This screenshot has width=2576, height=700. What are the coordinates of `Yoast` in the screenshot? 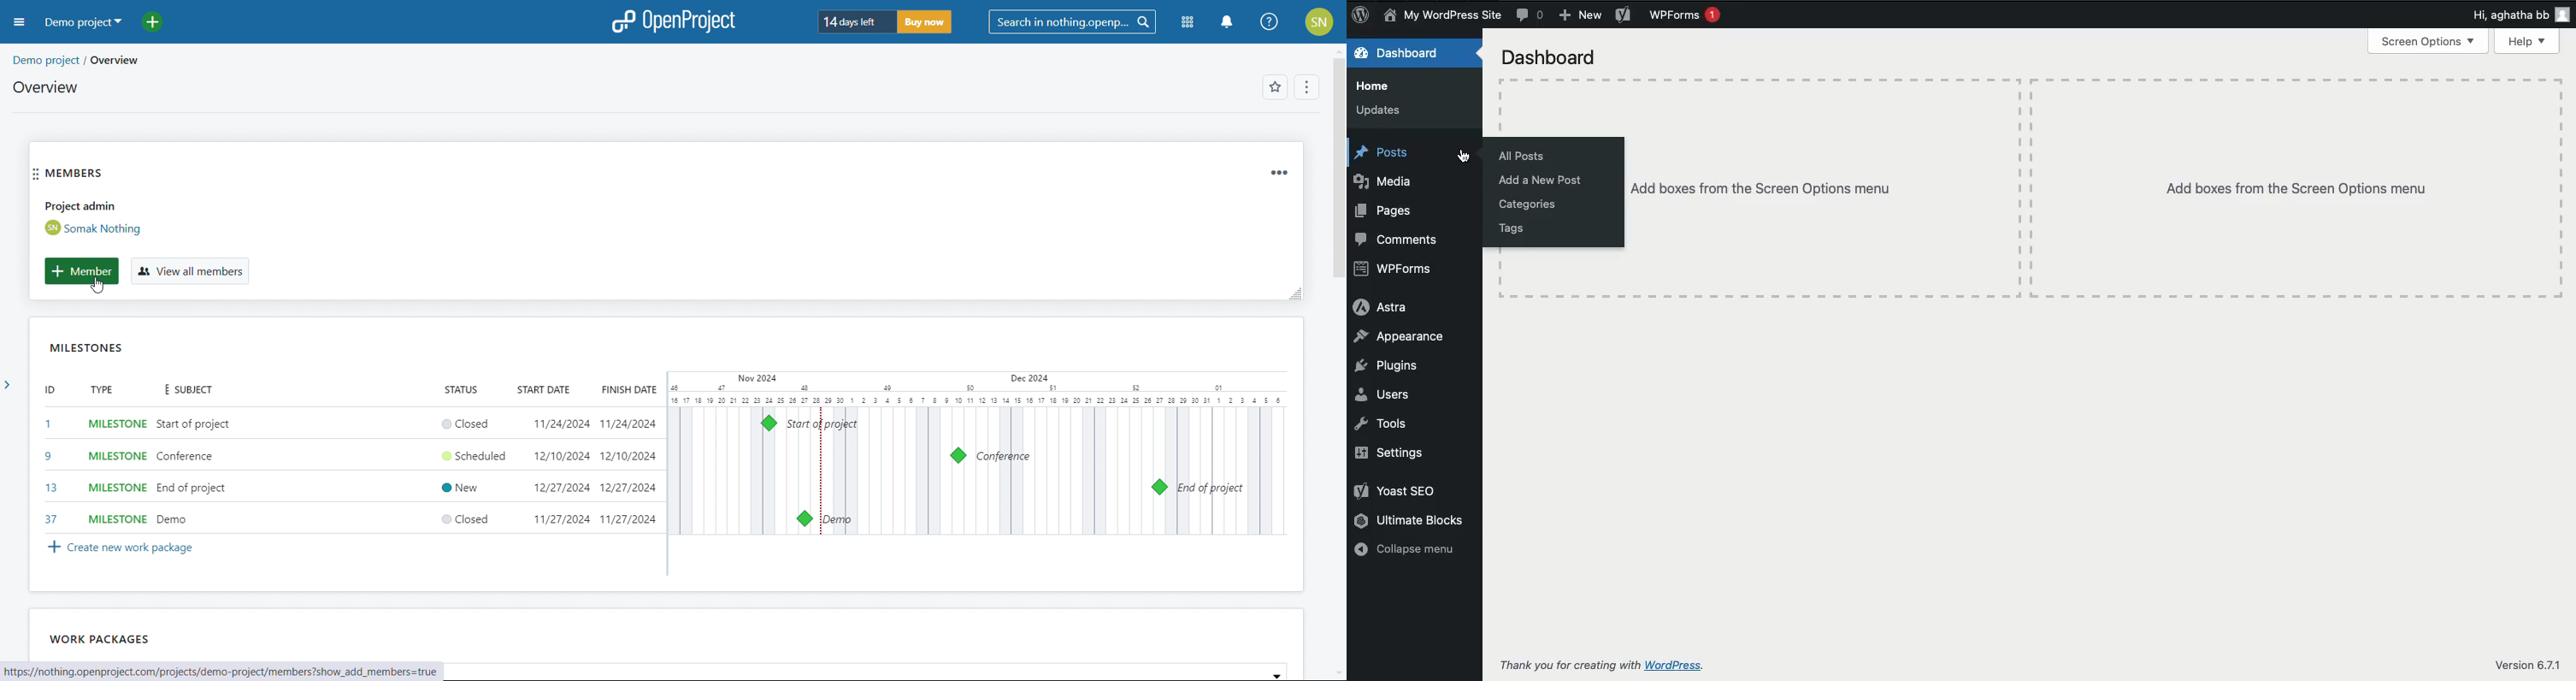 It's located at (1623, 15).